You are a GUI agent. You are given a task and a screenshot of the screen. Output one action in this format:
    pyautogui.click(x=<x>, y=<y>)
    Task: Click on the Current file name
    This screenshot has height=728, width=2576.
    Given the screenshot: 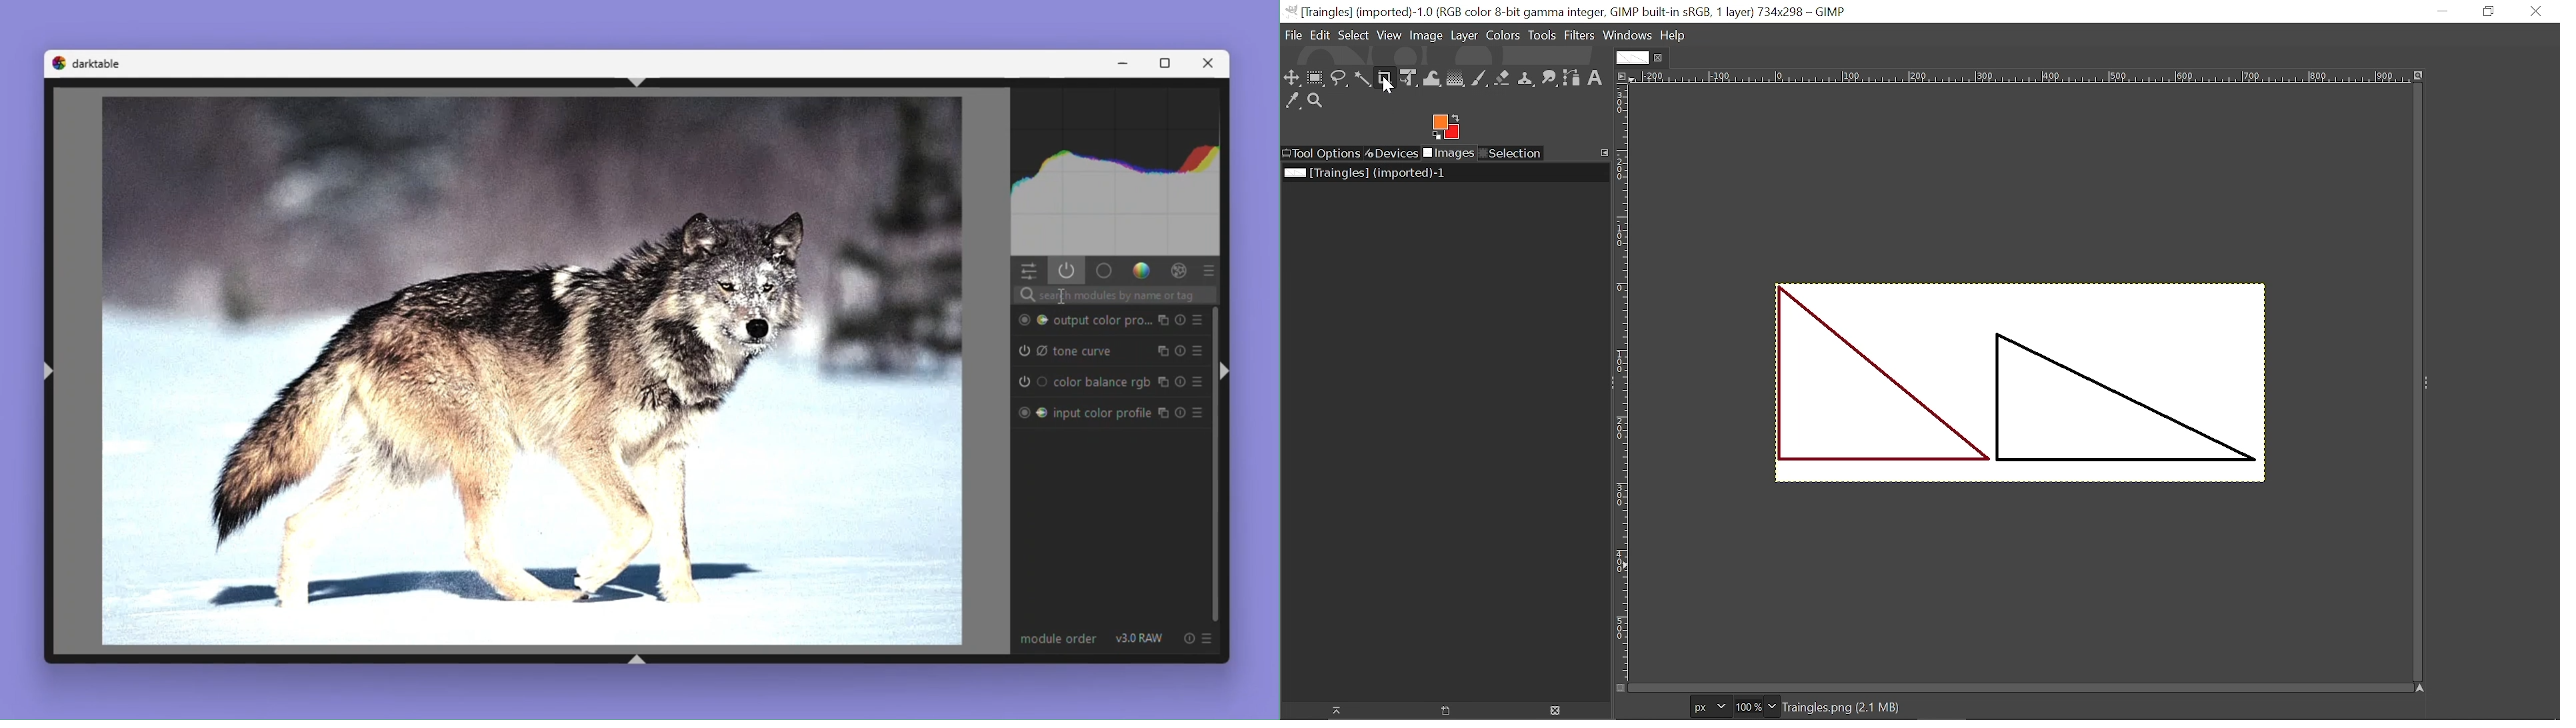 What is the action you would take?
    pyautogui.click(x=1365, y=173)
    